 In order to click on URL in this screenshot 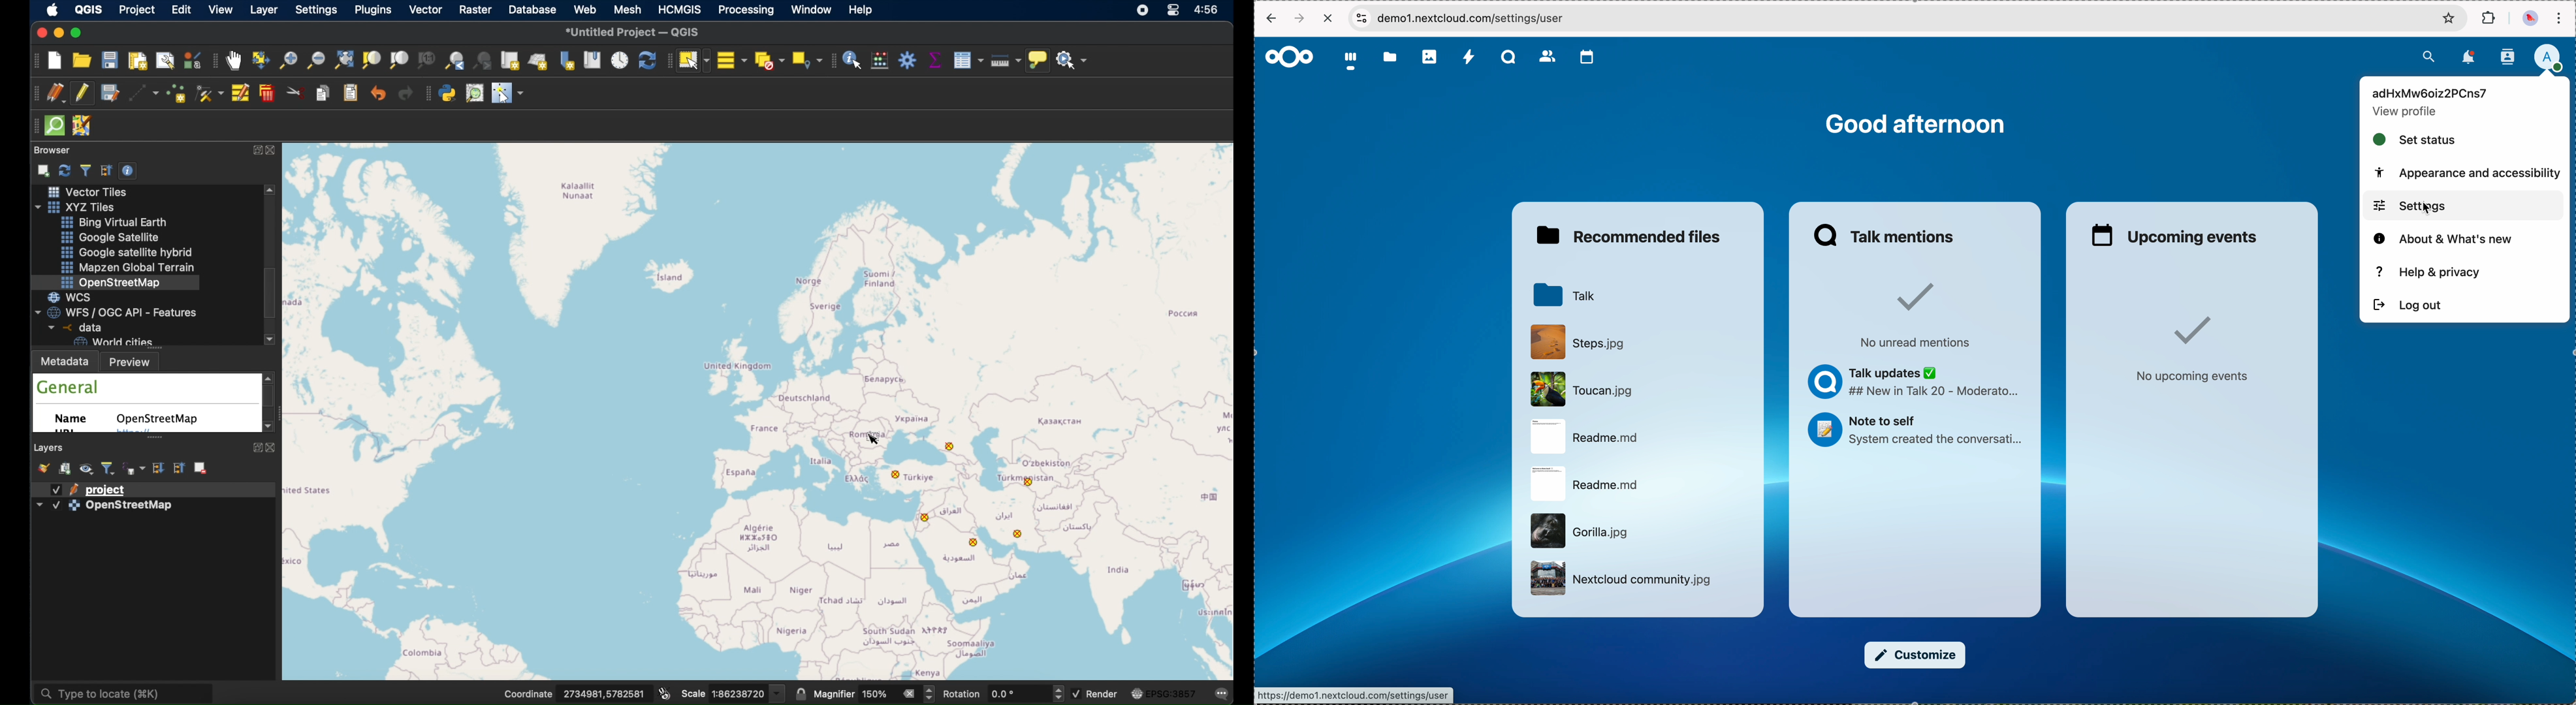, I will do `click(1482, 18)`.